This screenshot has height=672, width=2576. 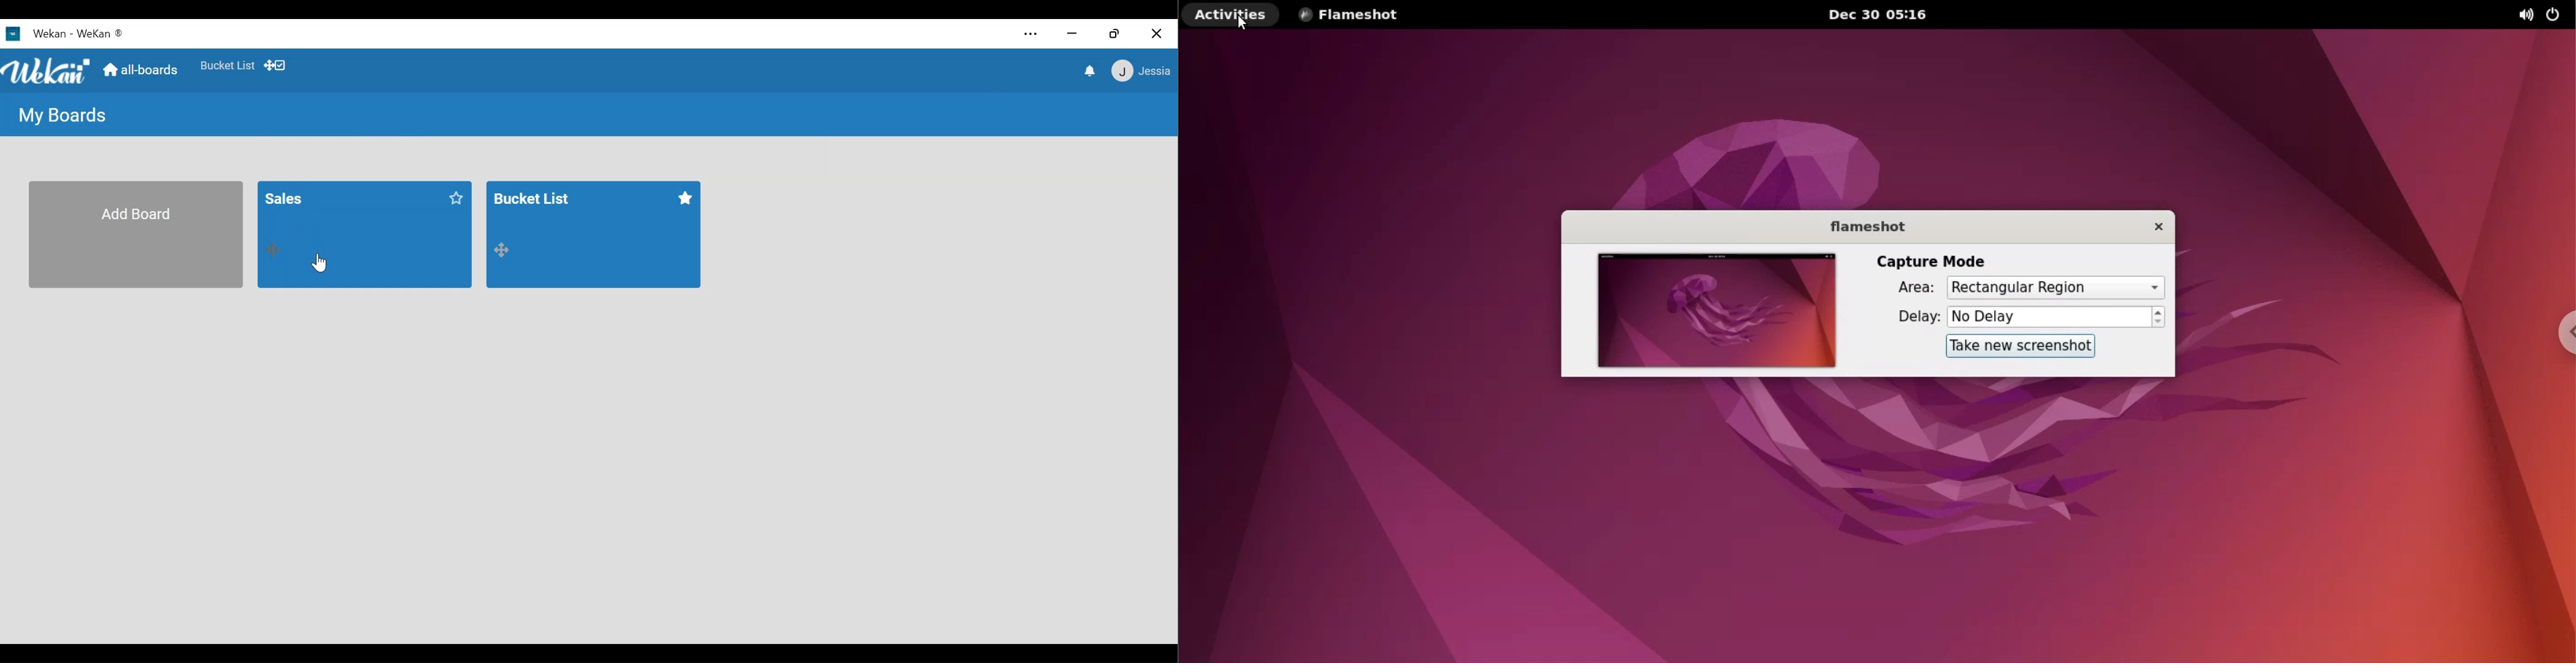 What do you see at coordinates (1073, 33) in the screenshot?
I see `minimize` at bounding box center [1073, 33].